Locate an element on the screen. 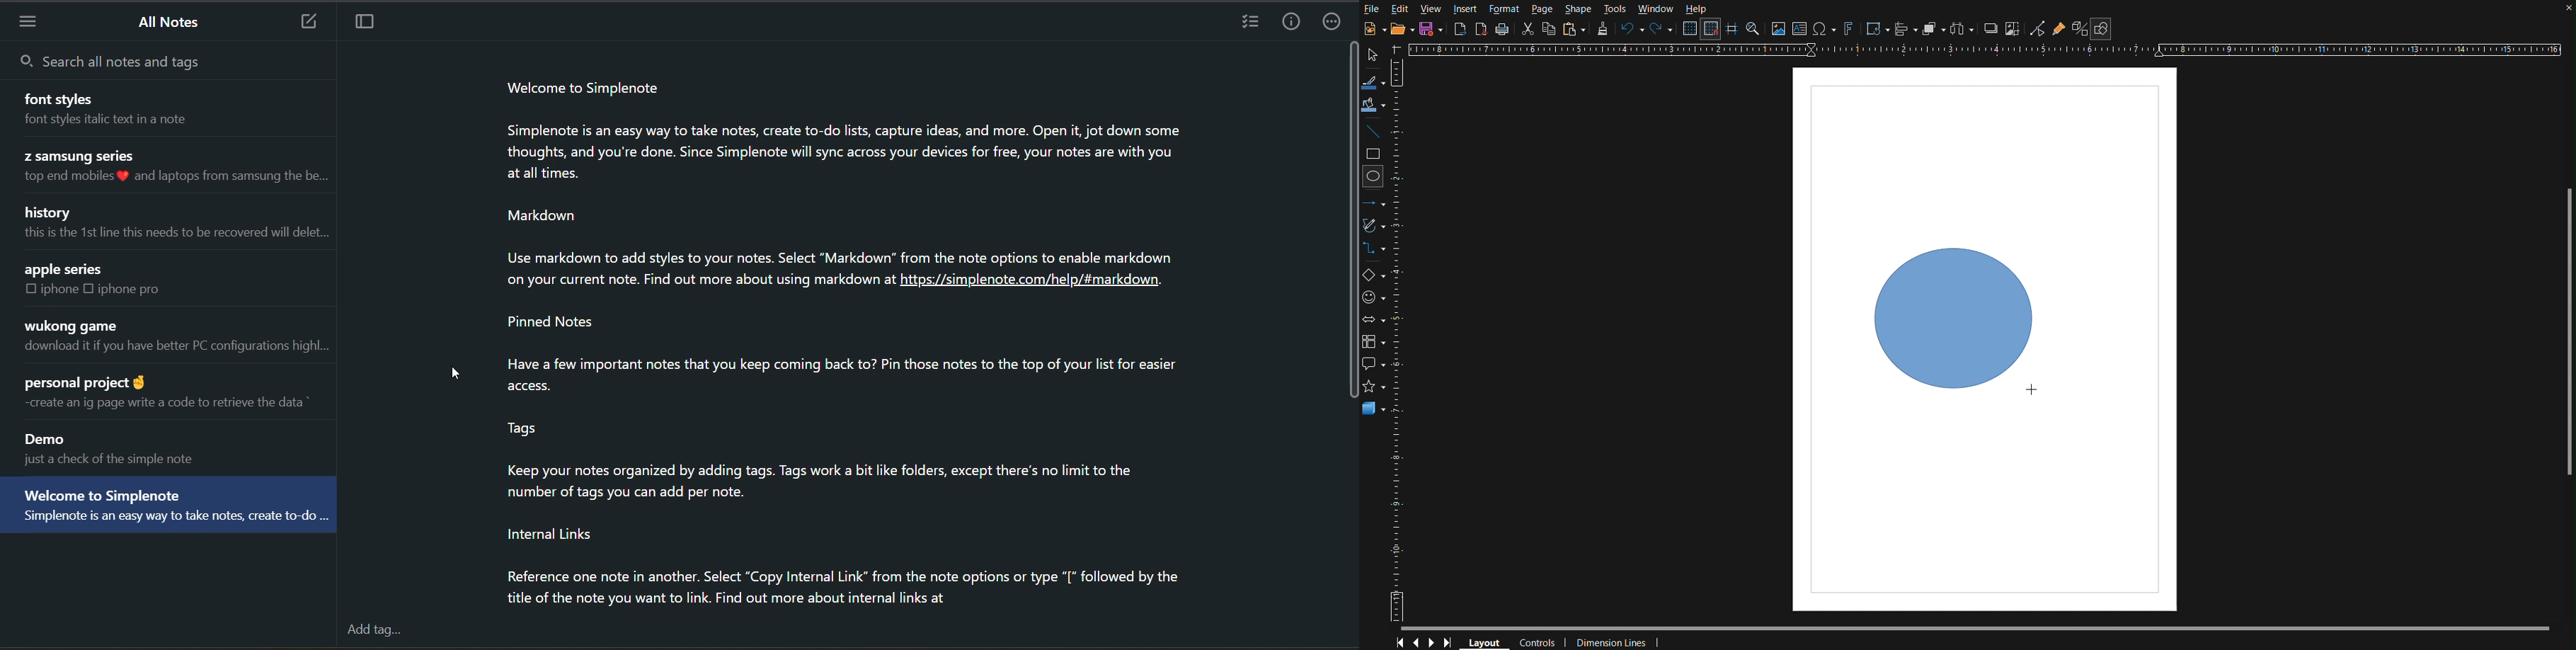 The image size is (2576, 672). iphone is located at coordinates (61, 291).